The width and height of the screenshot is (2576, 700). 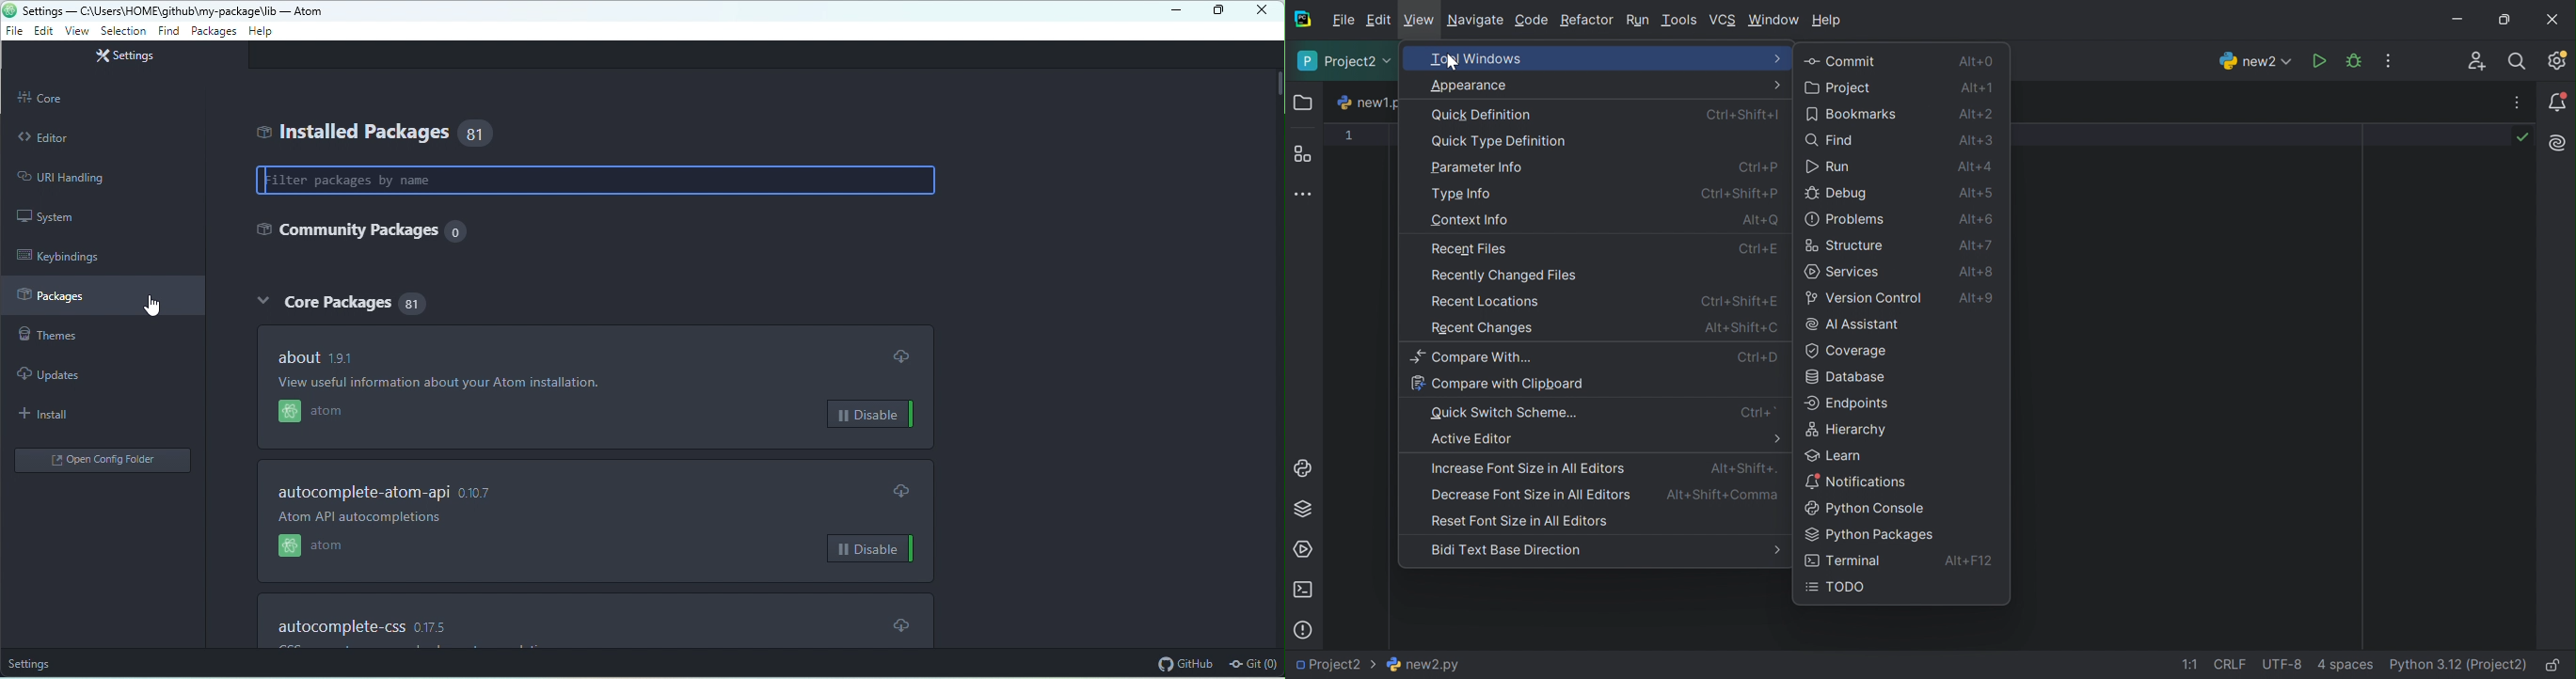 What do you see at coordinates (1344, 61) in the screenshot?
I see `Project2` at bounding box center [1344, 61].